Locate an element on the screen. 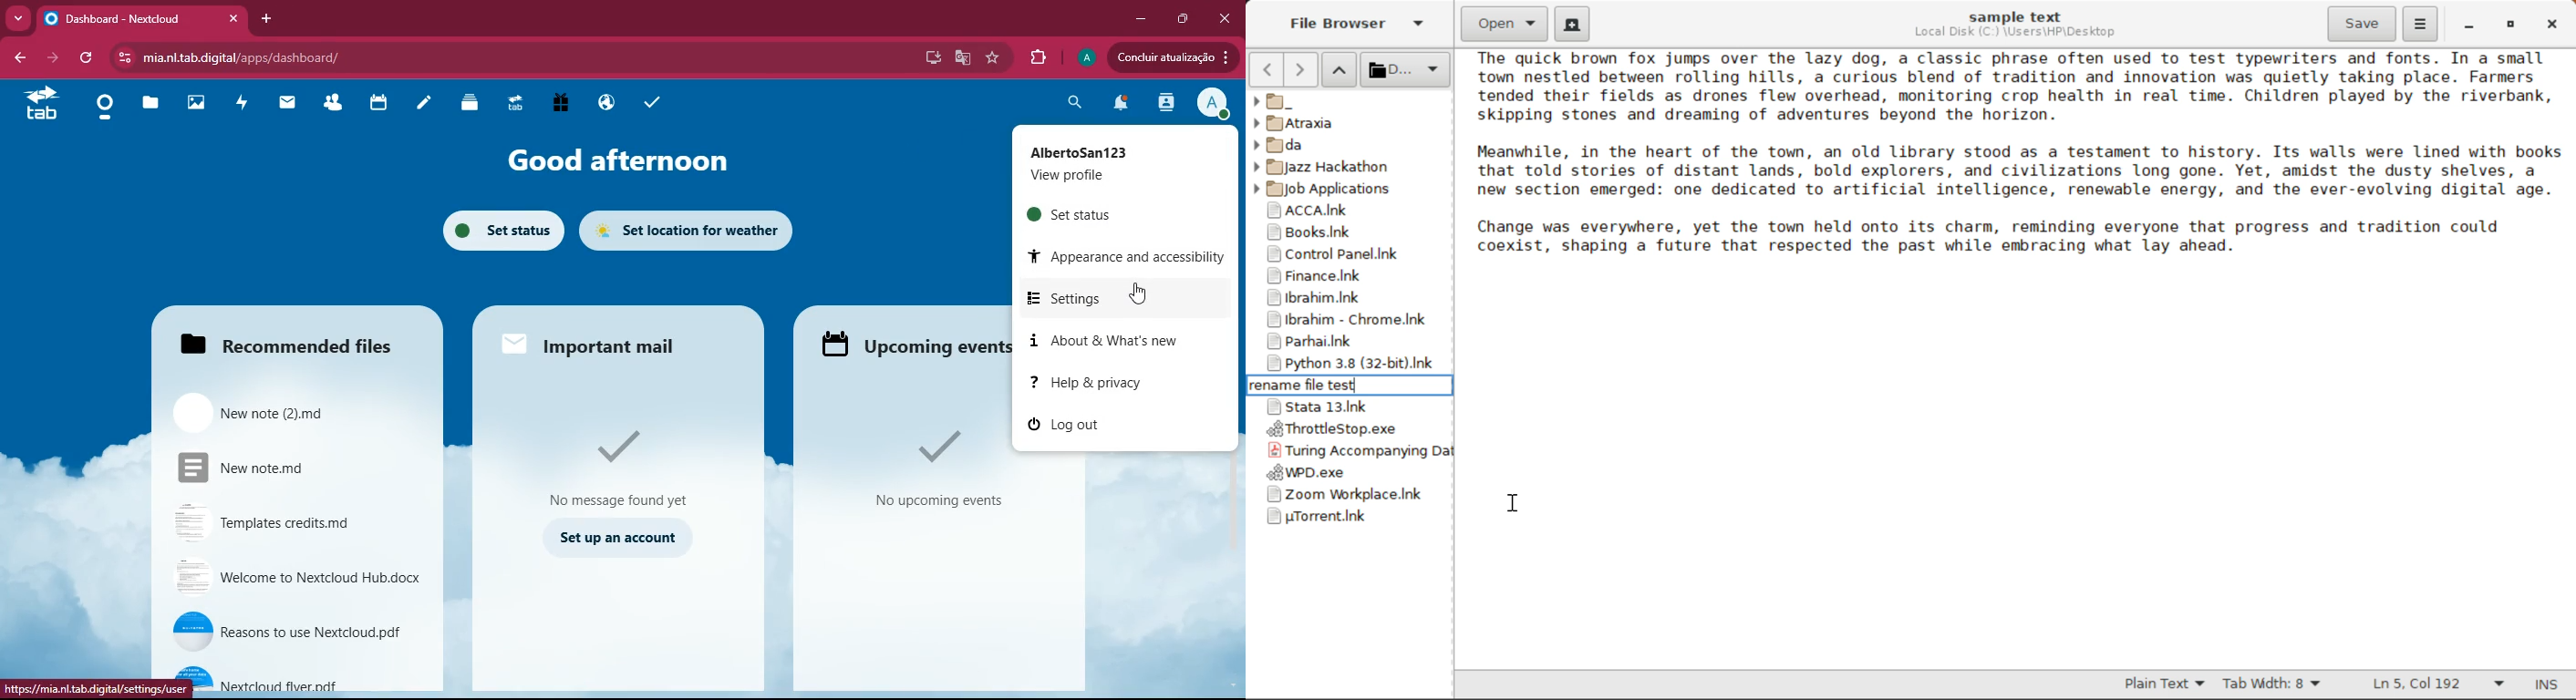 This screenshot has height=700, width=2576. Line & Character Count is located at coordinates (2437, 685).